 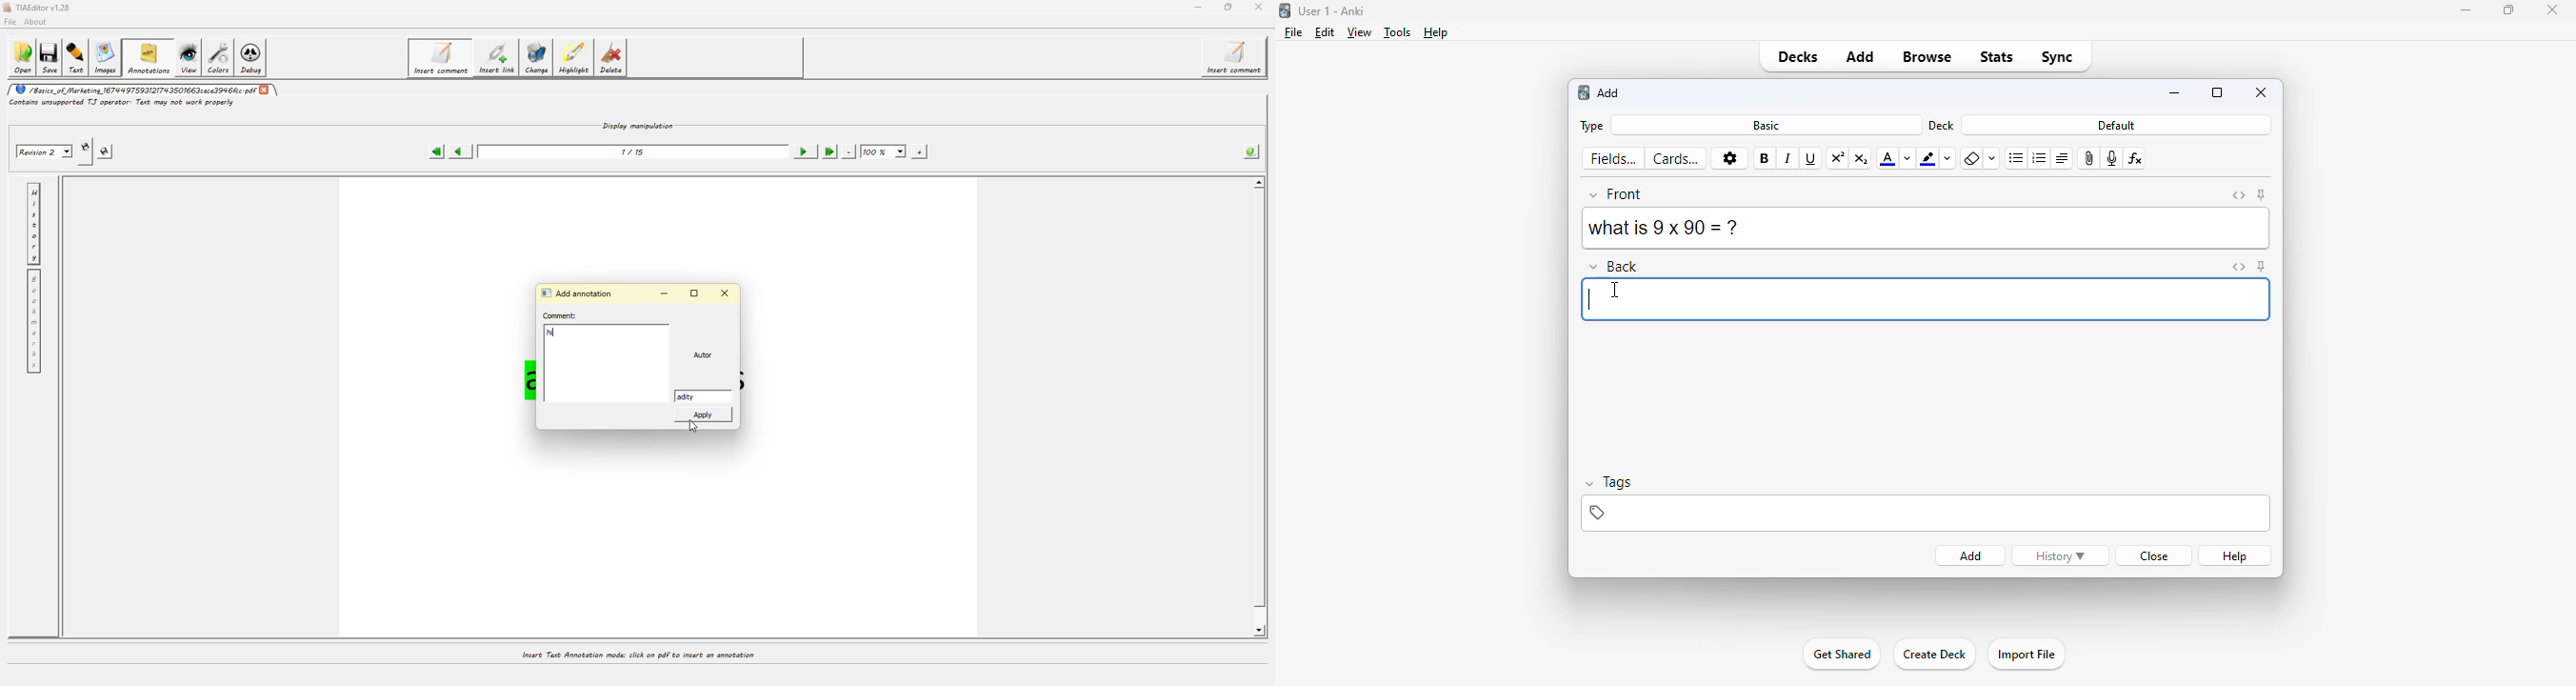 What do you see at coordinates (1923, 228) in the screenshot?
I see `what is 9 x 90 = ?` at bounding box center [1923, 228].